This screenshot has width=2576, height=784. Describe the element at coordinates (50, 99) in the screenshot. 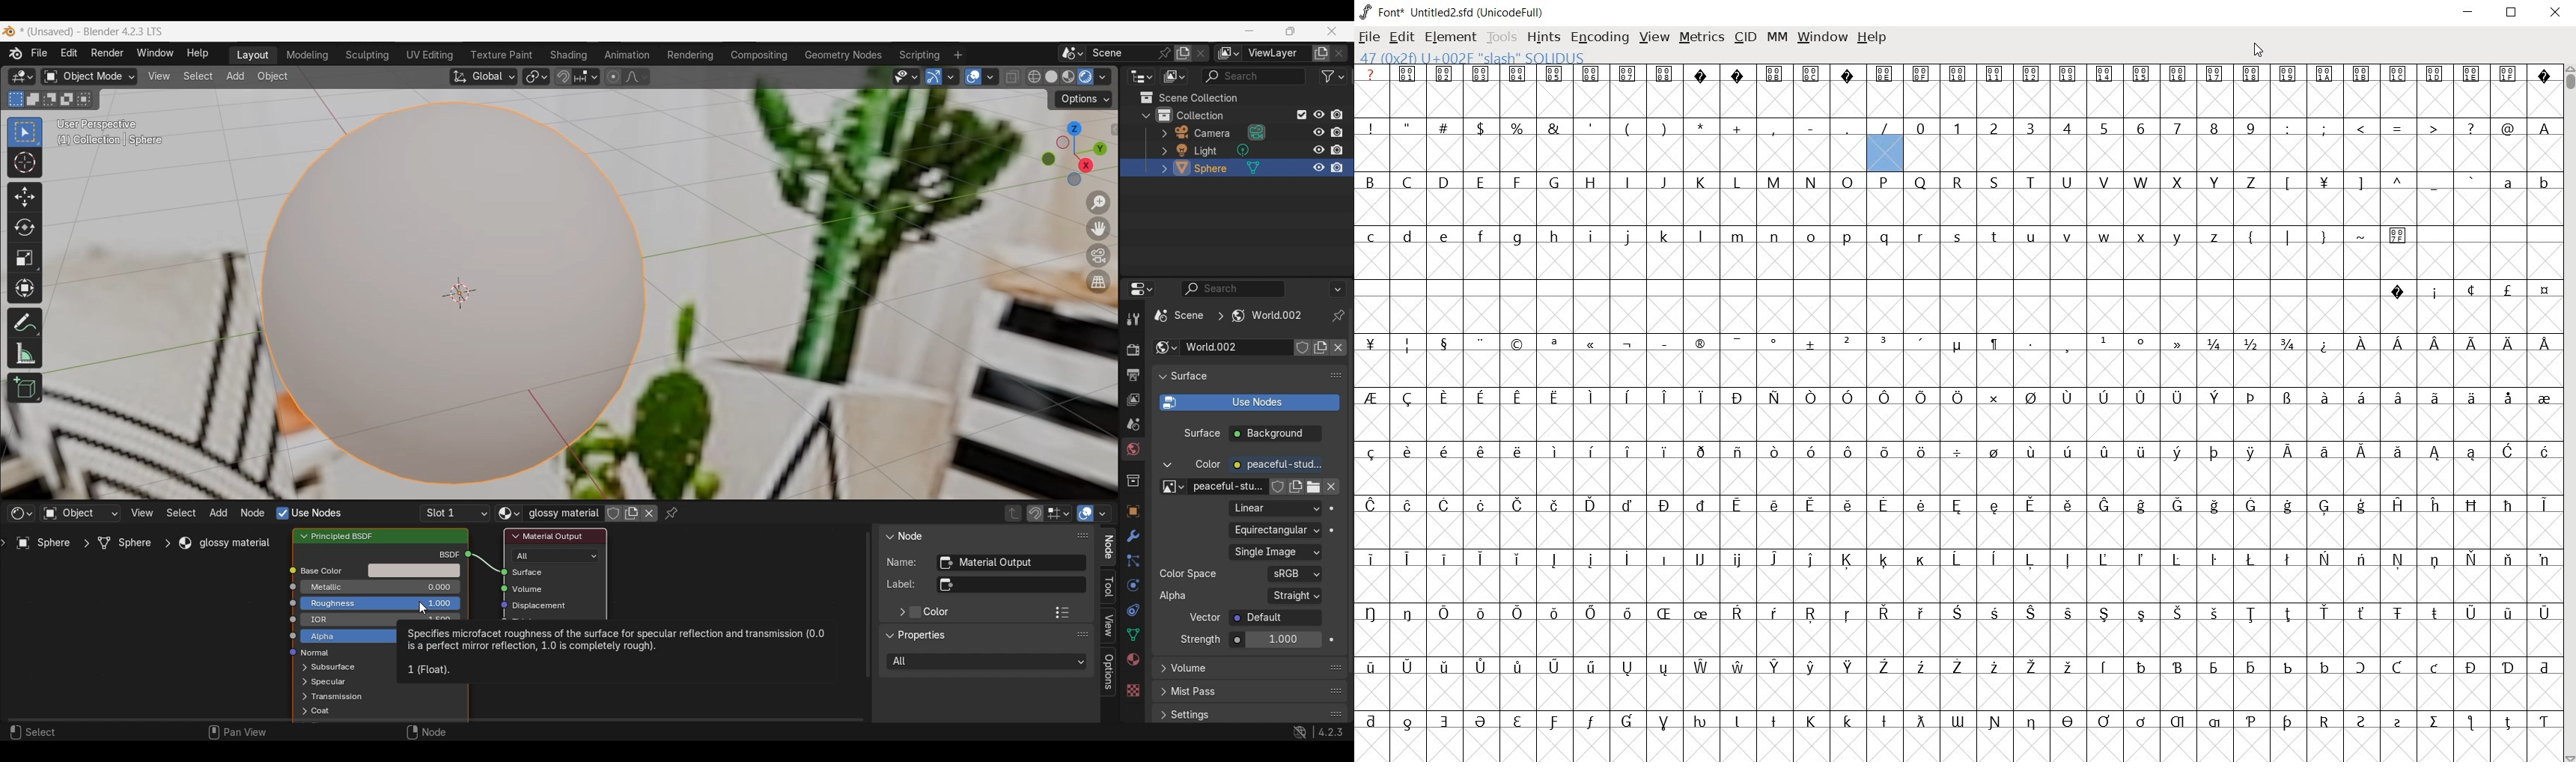

I see `Subtract existing selection` at that location.